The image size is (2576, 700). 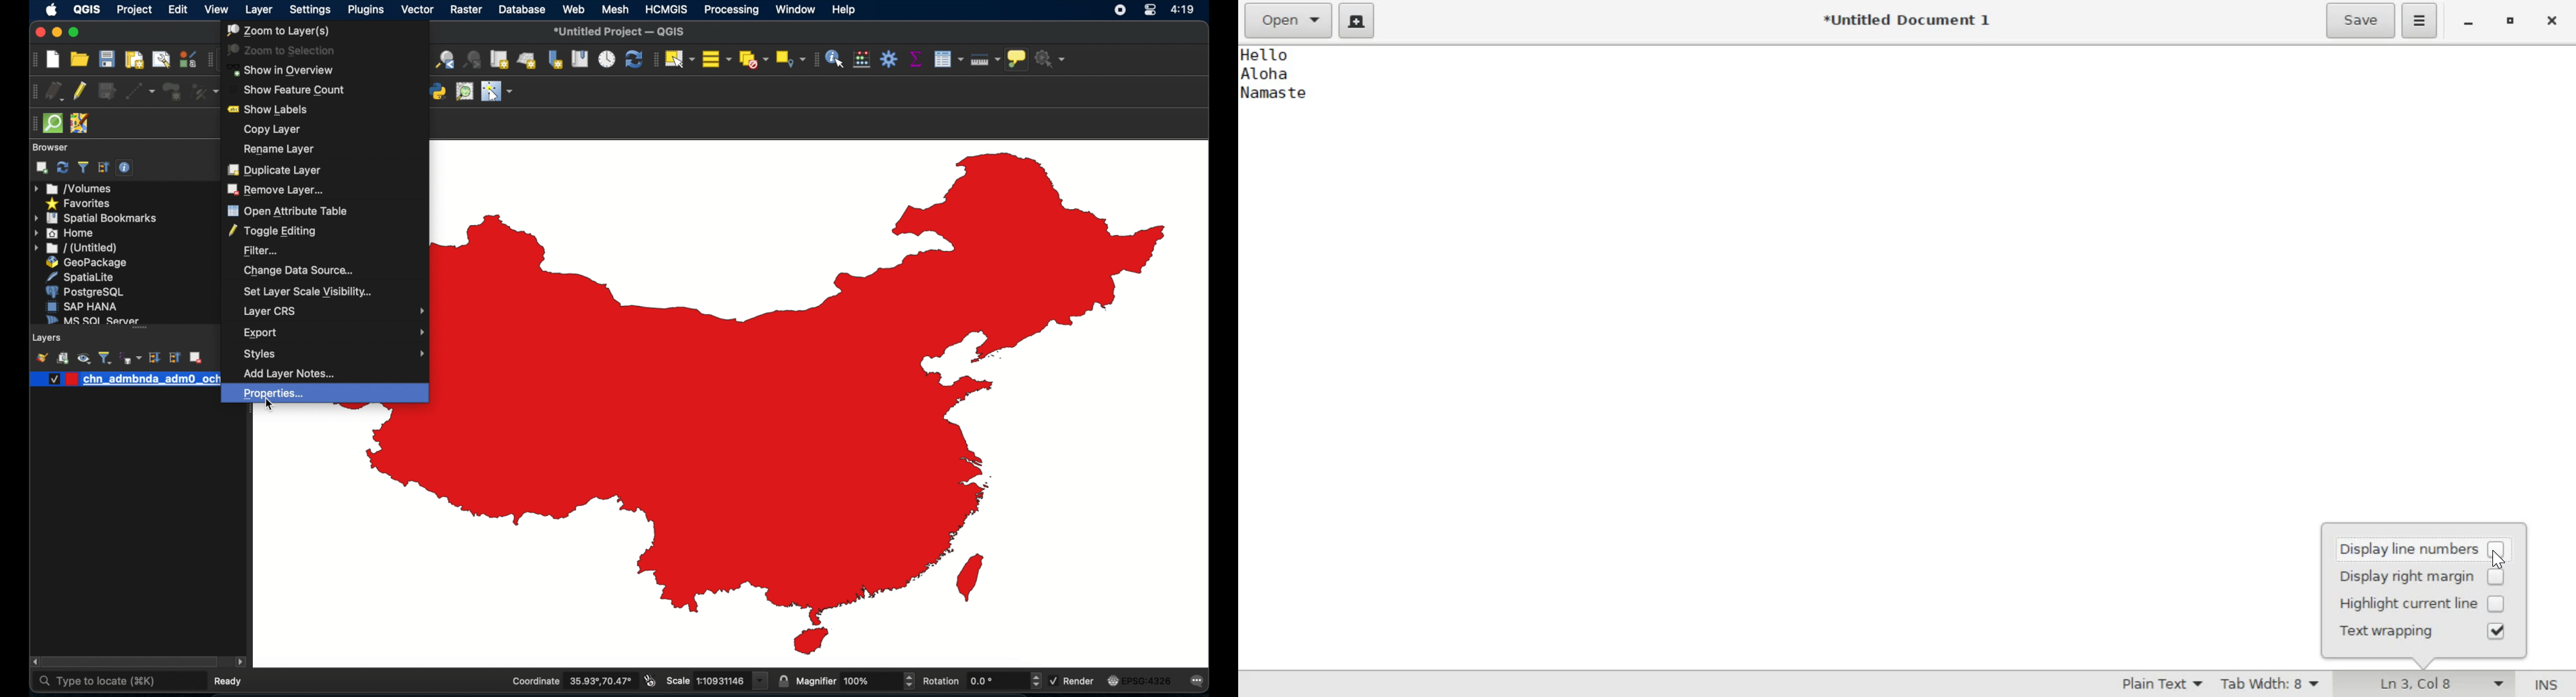 I want to click on select features by area or single click, so click(x=679, y=58).